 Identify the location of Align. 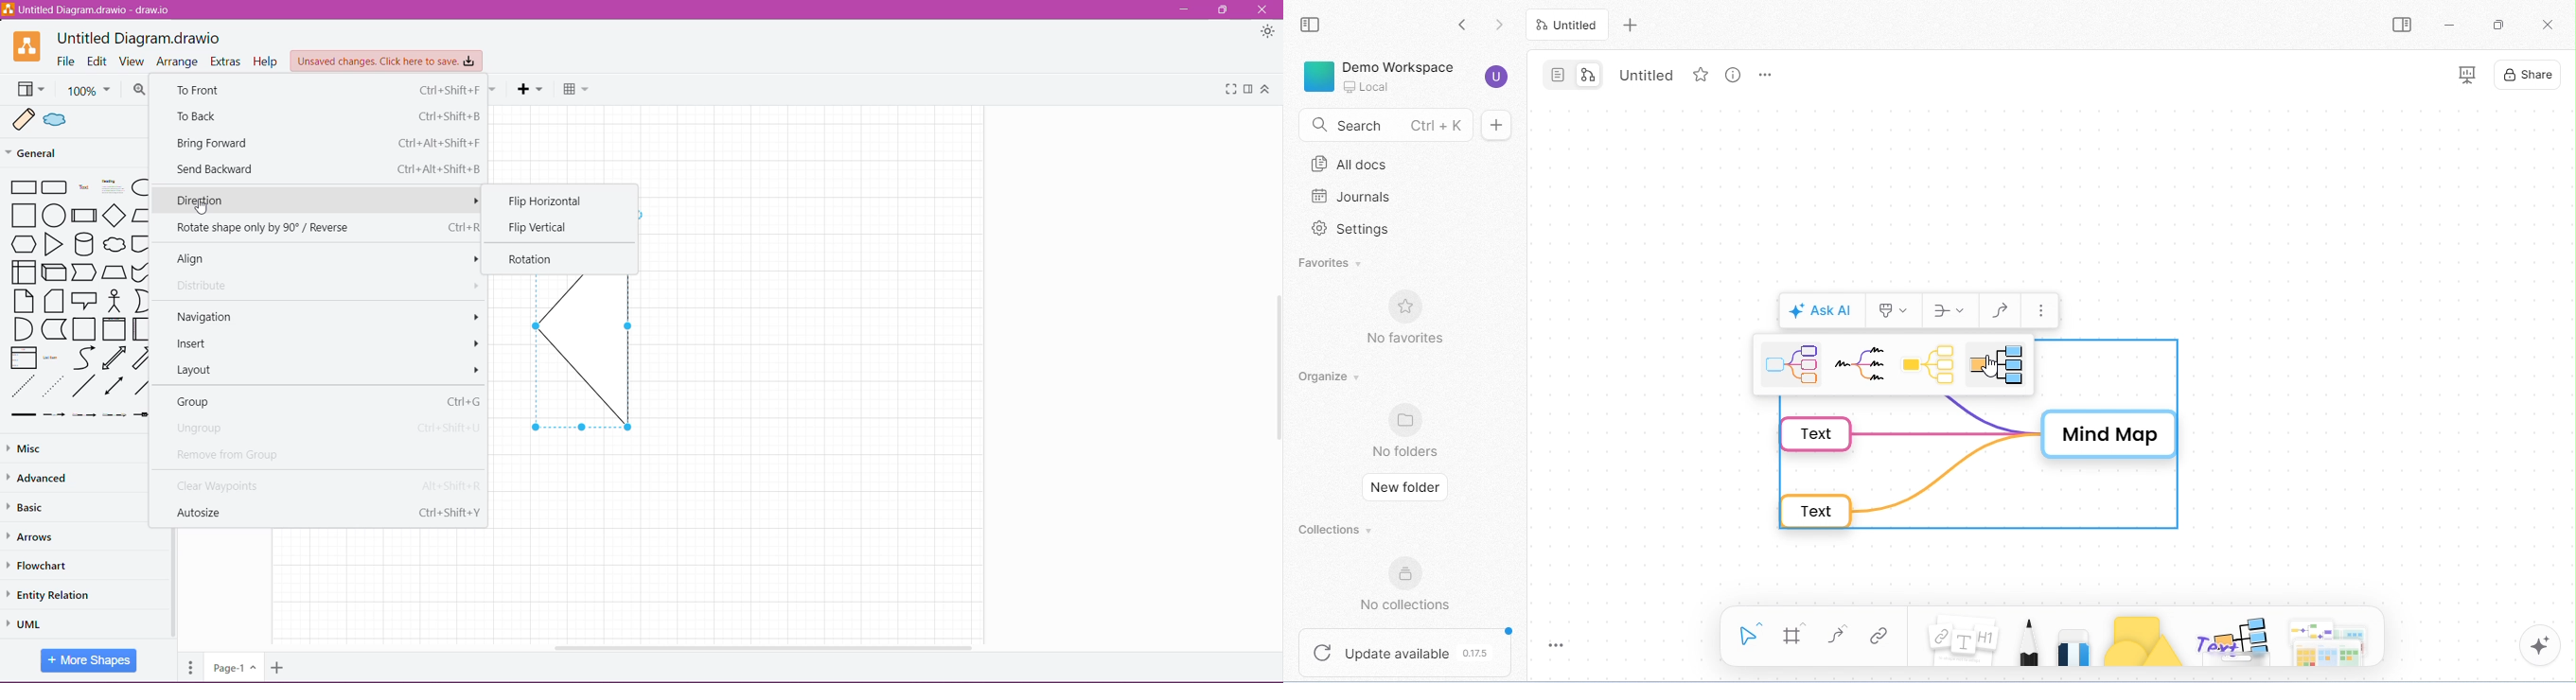
(322, 259).